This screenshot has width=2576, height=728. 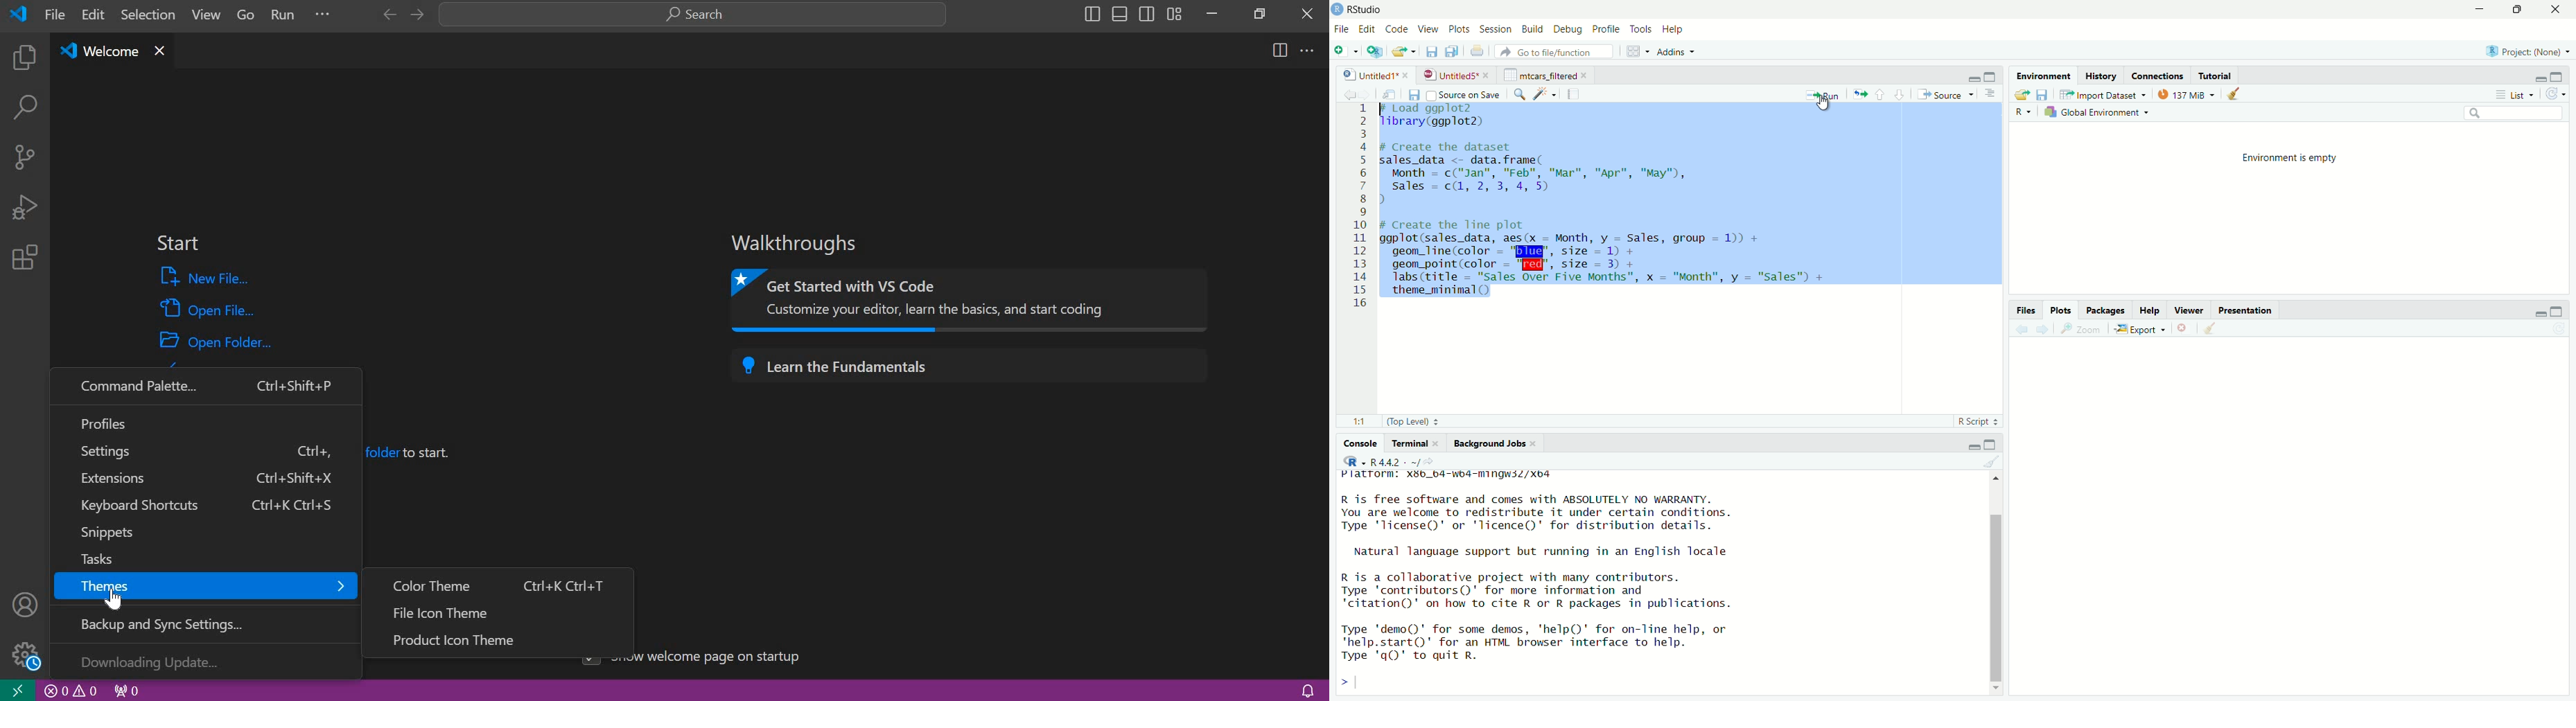 What do you see at coordinates (2234, 93) in the screenshot?
I see `clear all plots` at bounding box center [2234, 93].